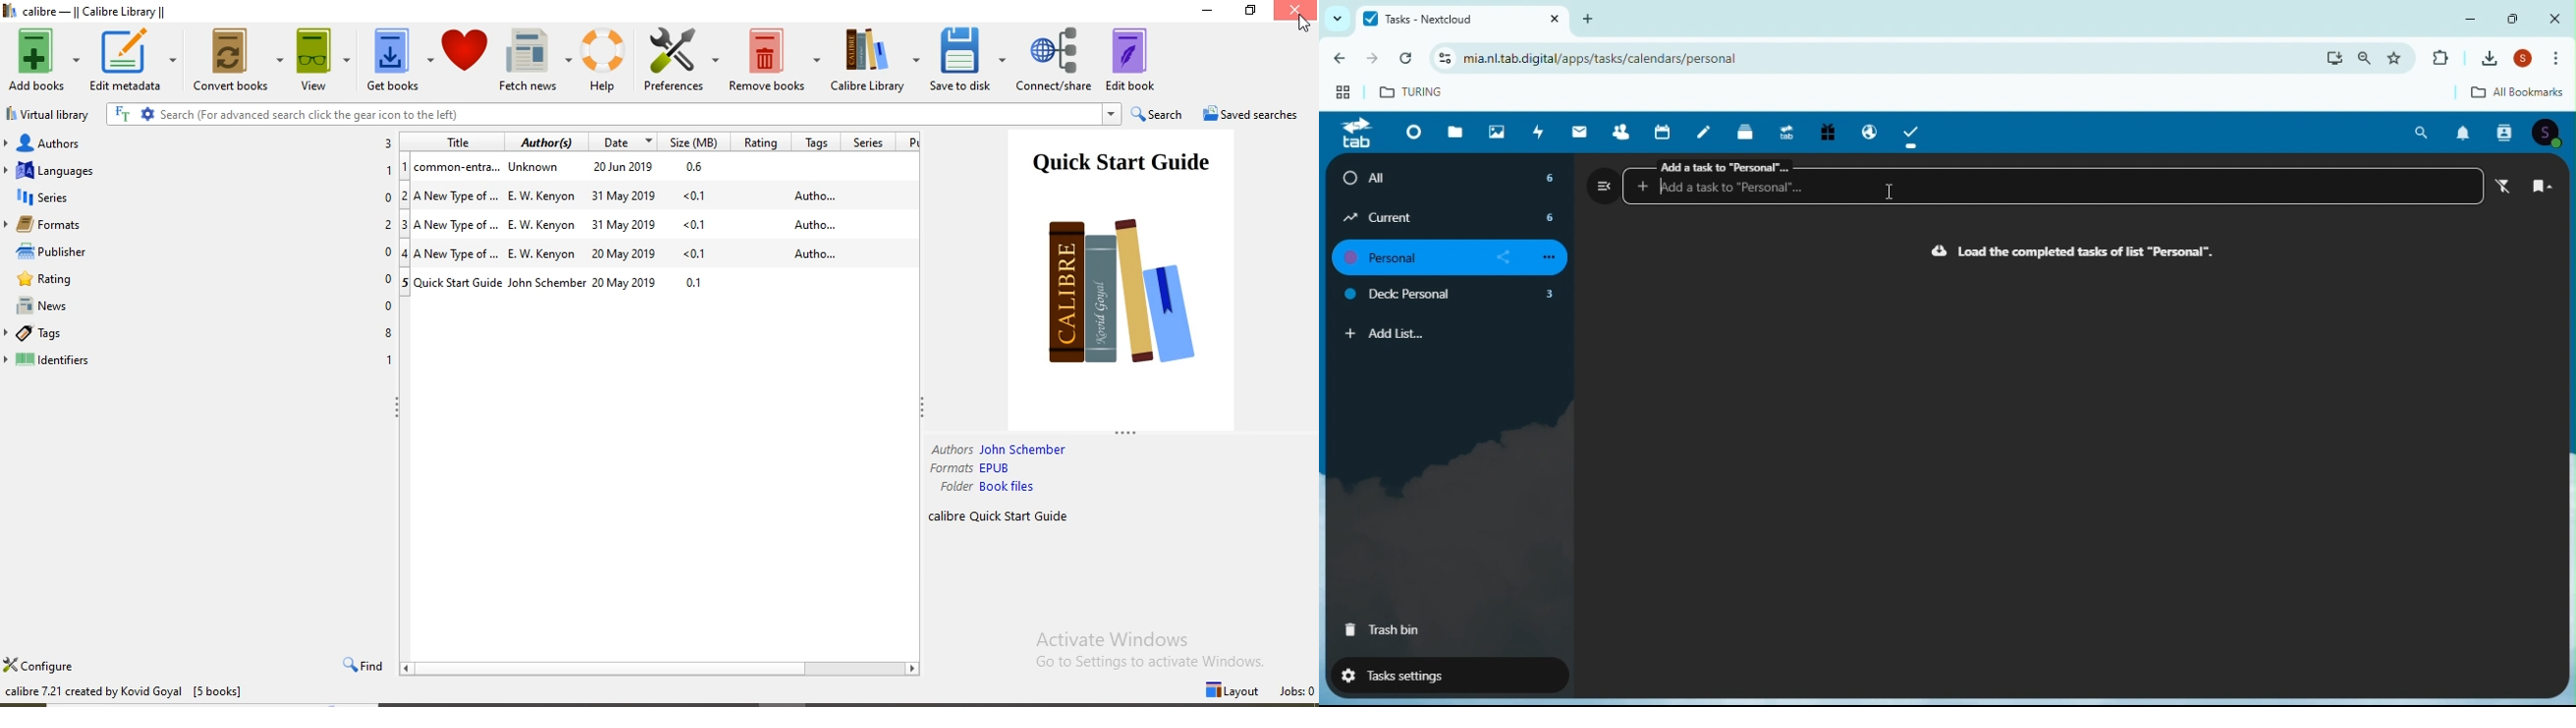 The width and height of the screenshot is (2576, 728). Describe the element at coordinates (547, 141) in the screenshot. I see `Author` at that location.